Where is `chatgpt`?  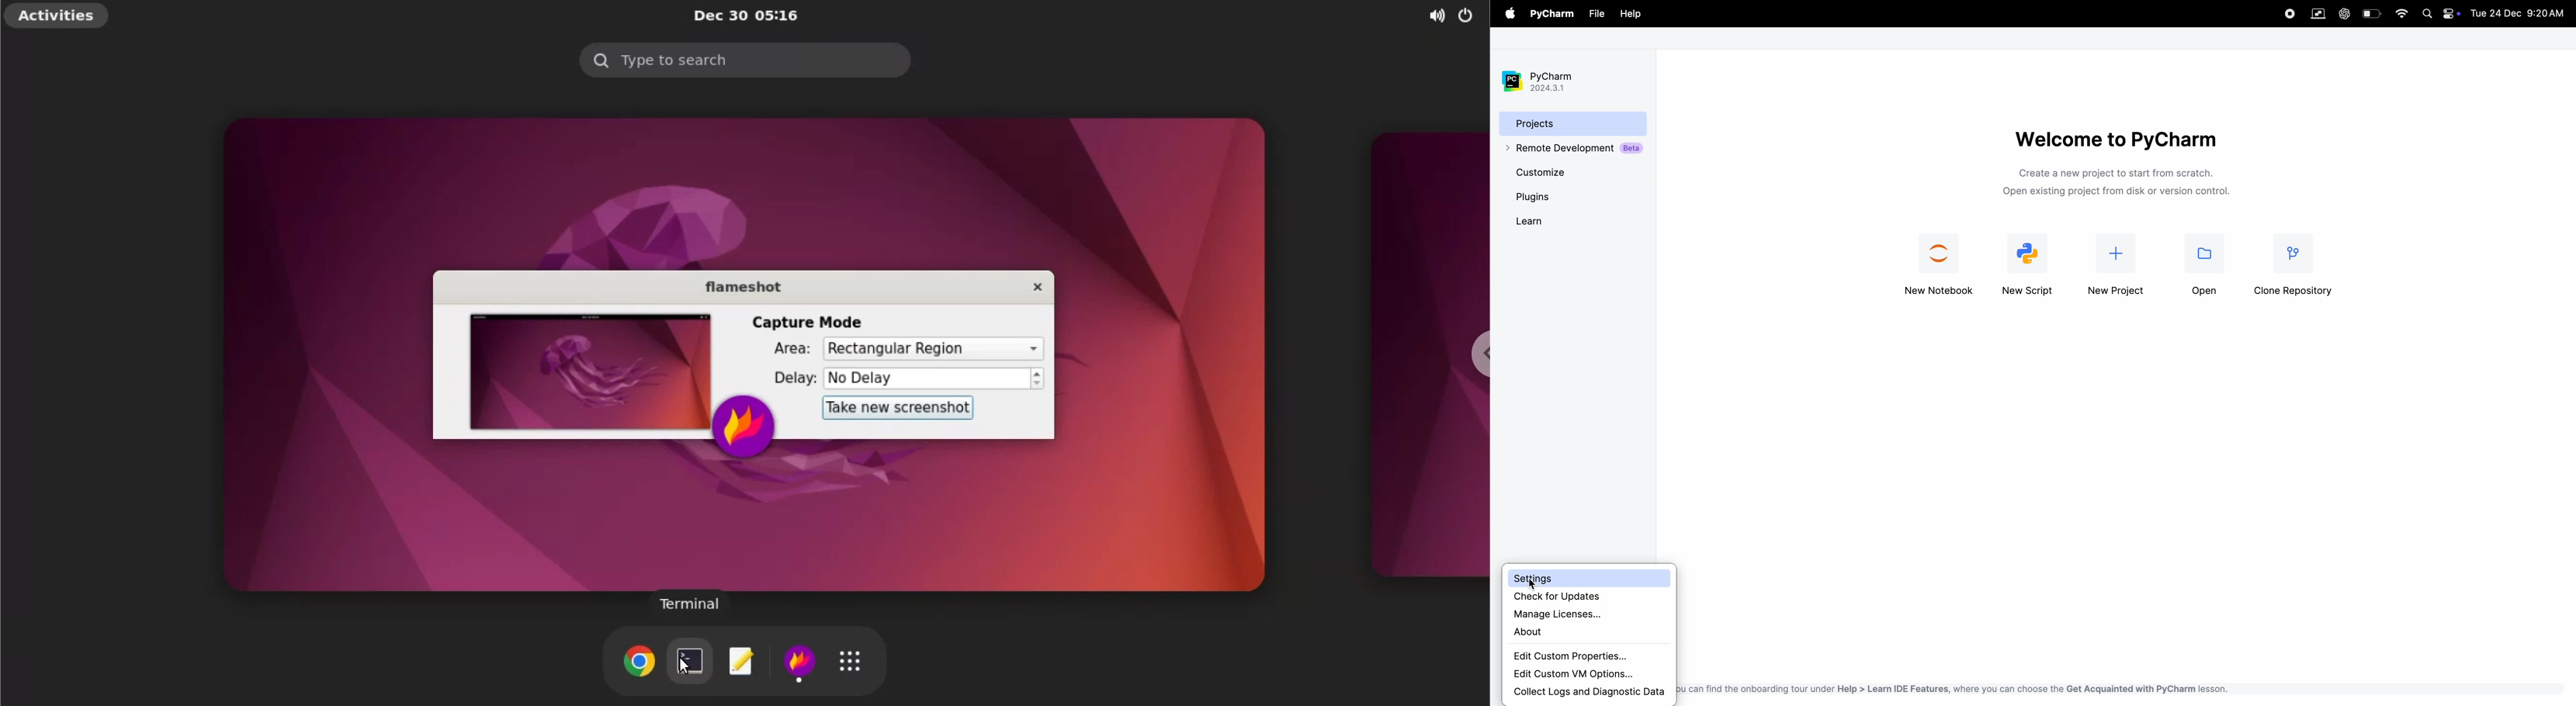 chatgpt is located at coordinates (2343, 14).